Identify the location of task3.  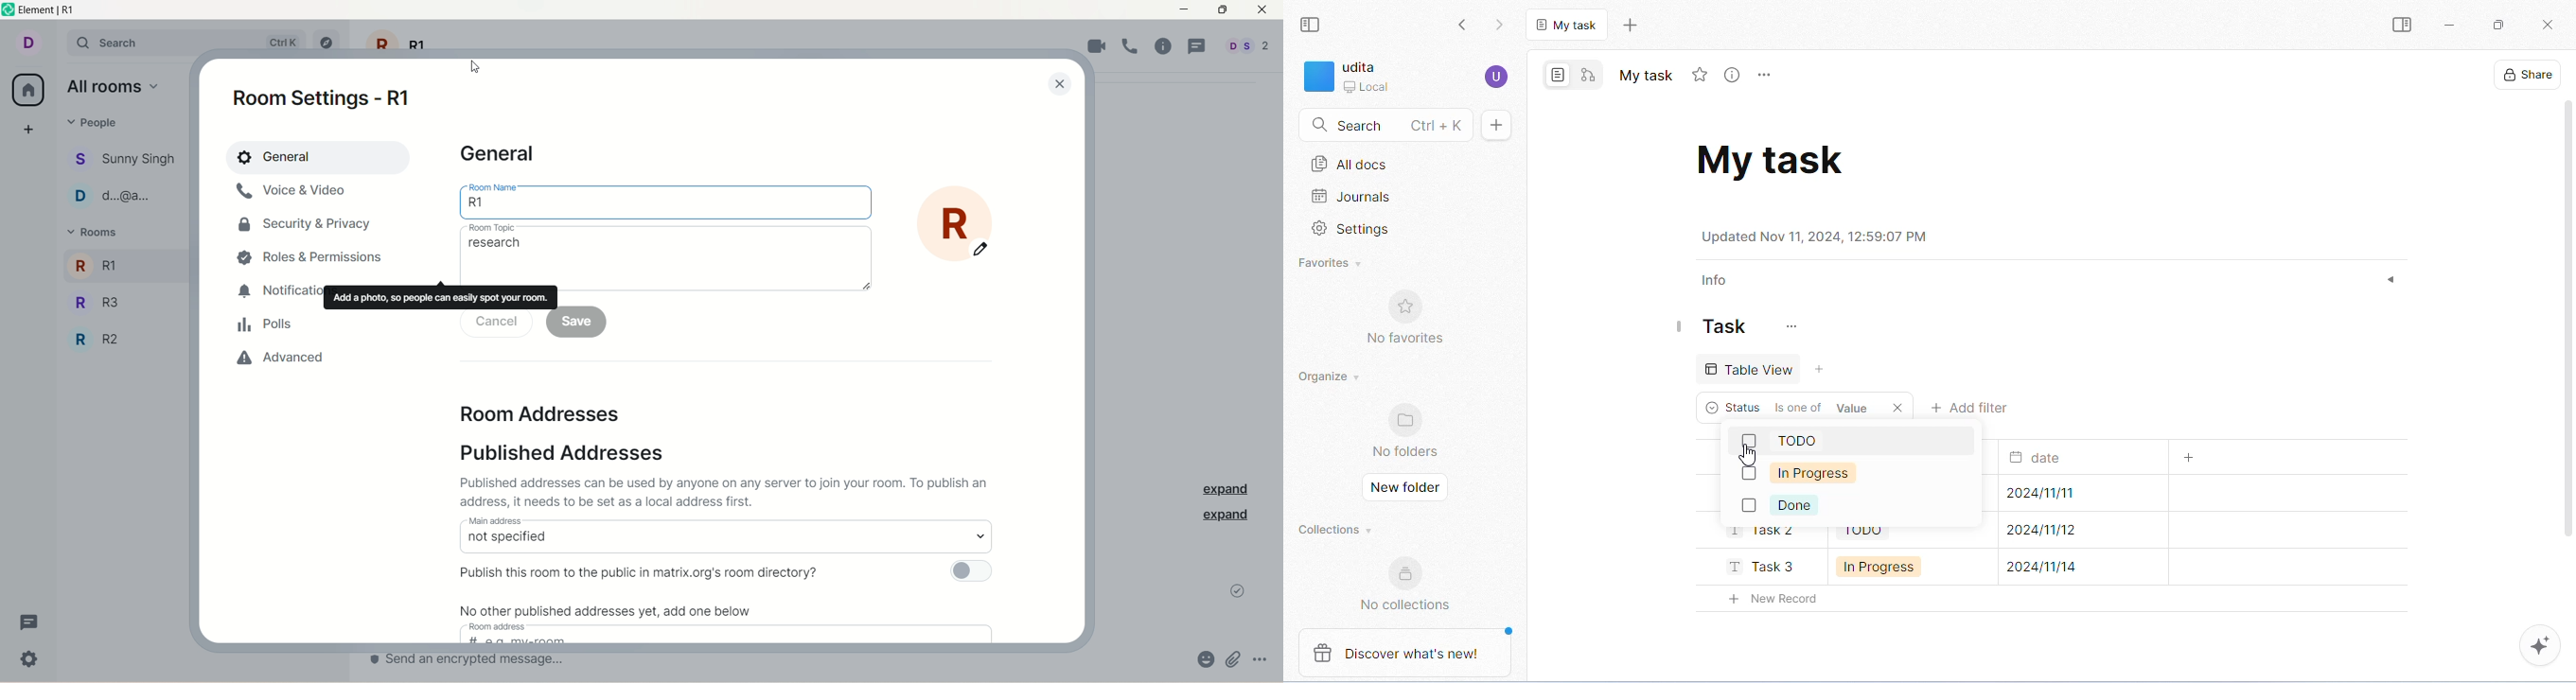
(1765, 563).